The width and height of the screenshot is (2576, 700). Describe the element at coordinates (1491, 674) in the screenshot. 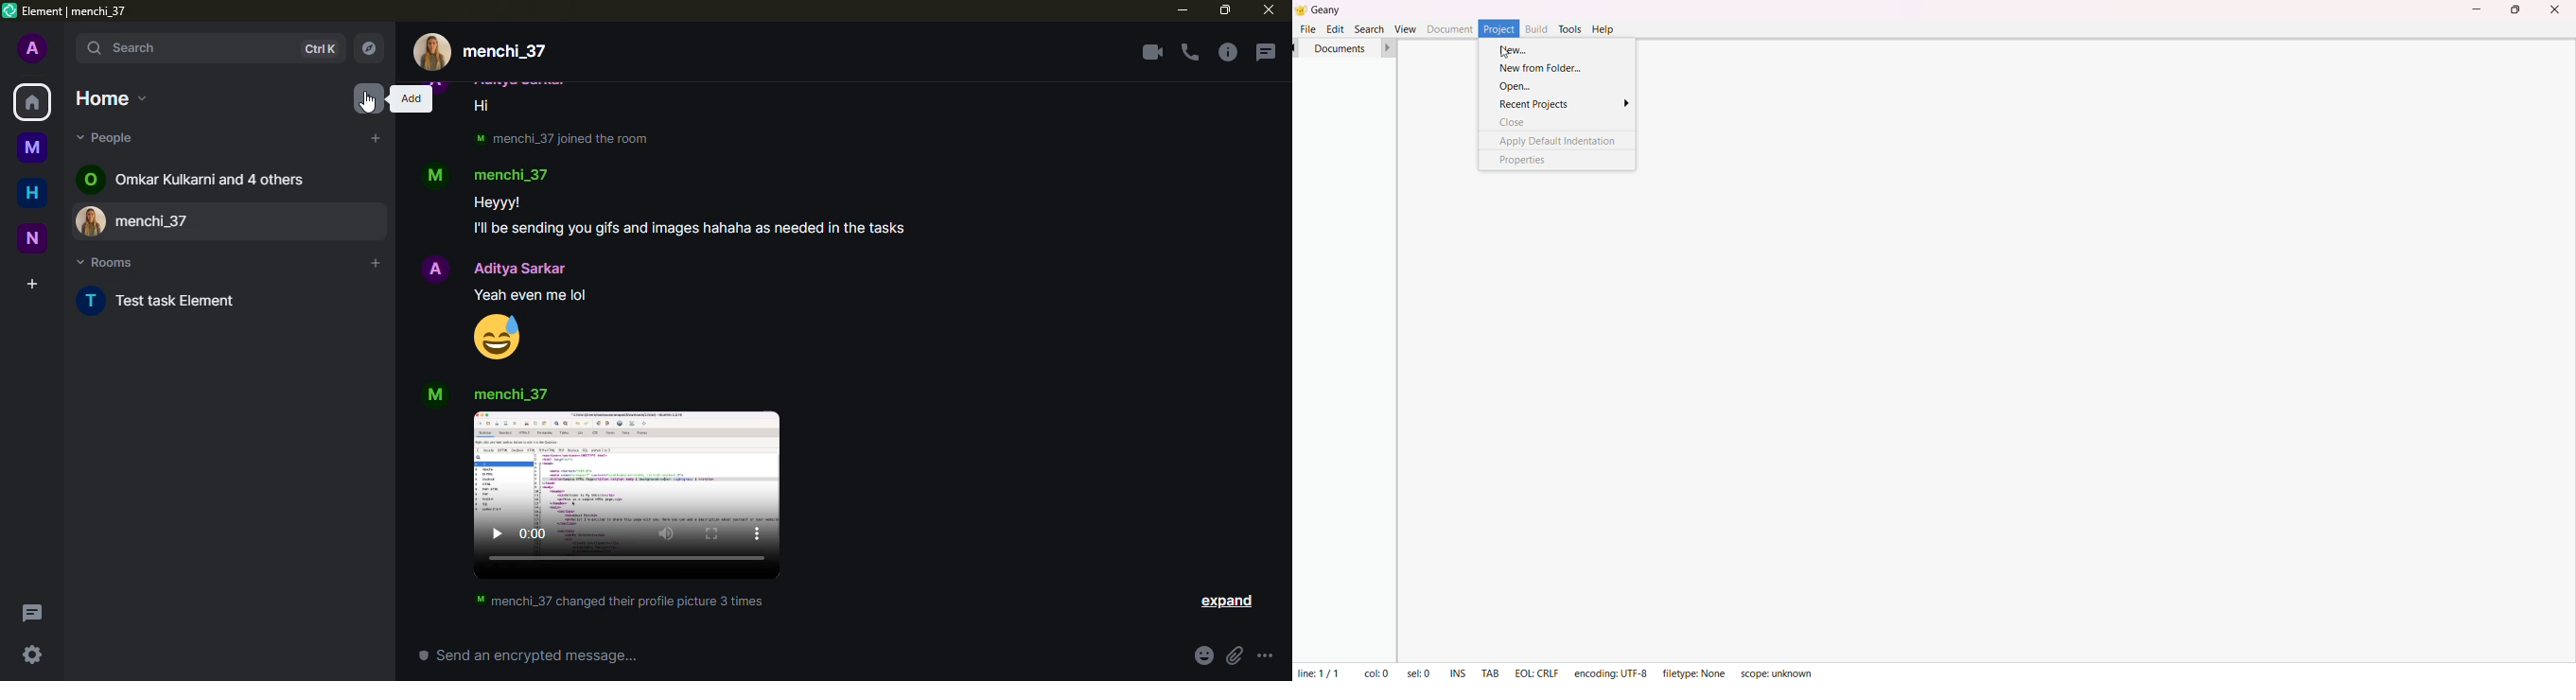

I see `tab` at that location.